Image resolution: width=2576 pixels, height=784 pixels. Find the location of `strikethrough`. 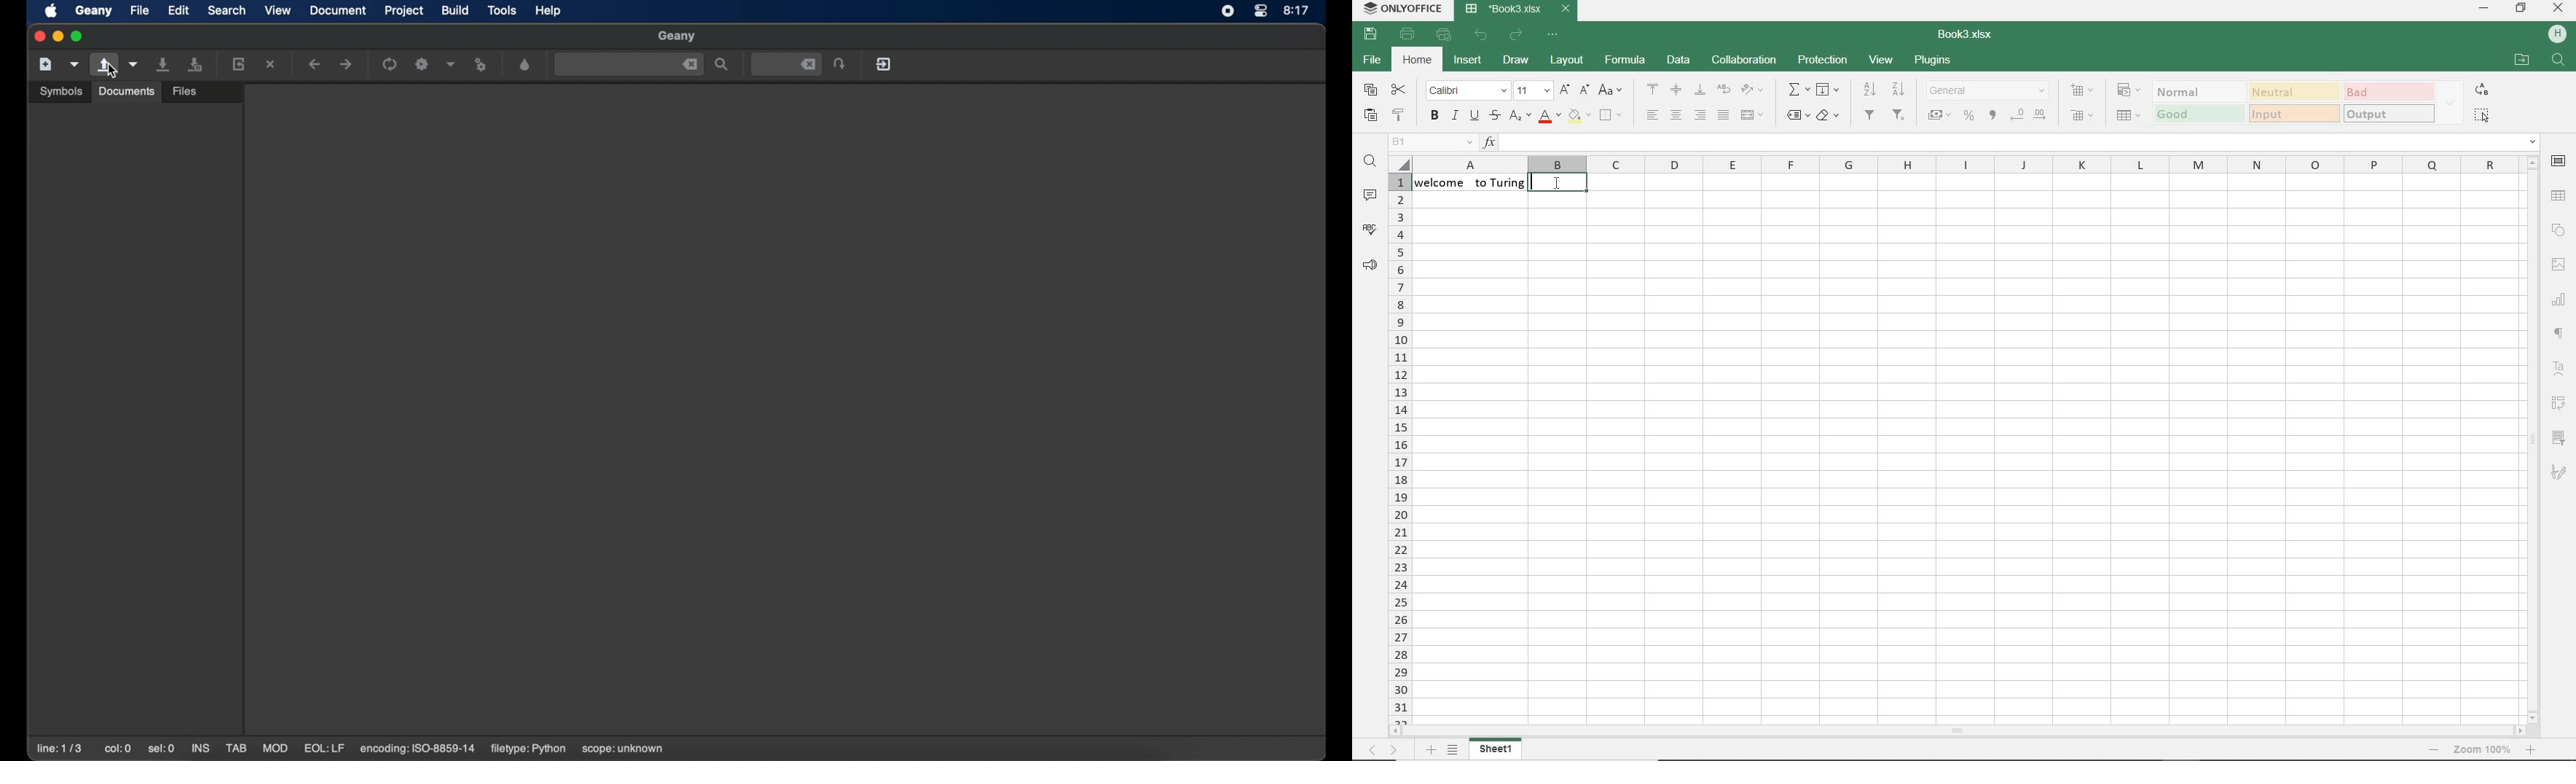

strikethrough is located at coordinates (1496, 117).